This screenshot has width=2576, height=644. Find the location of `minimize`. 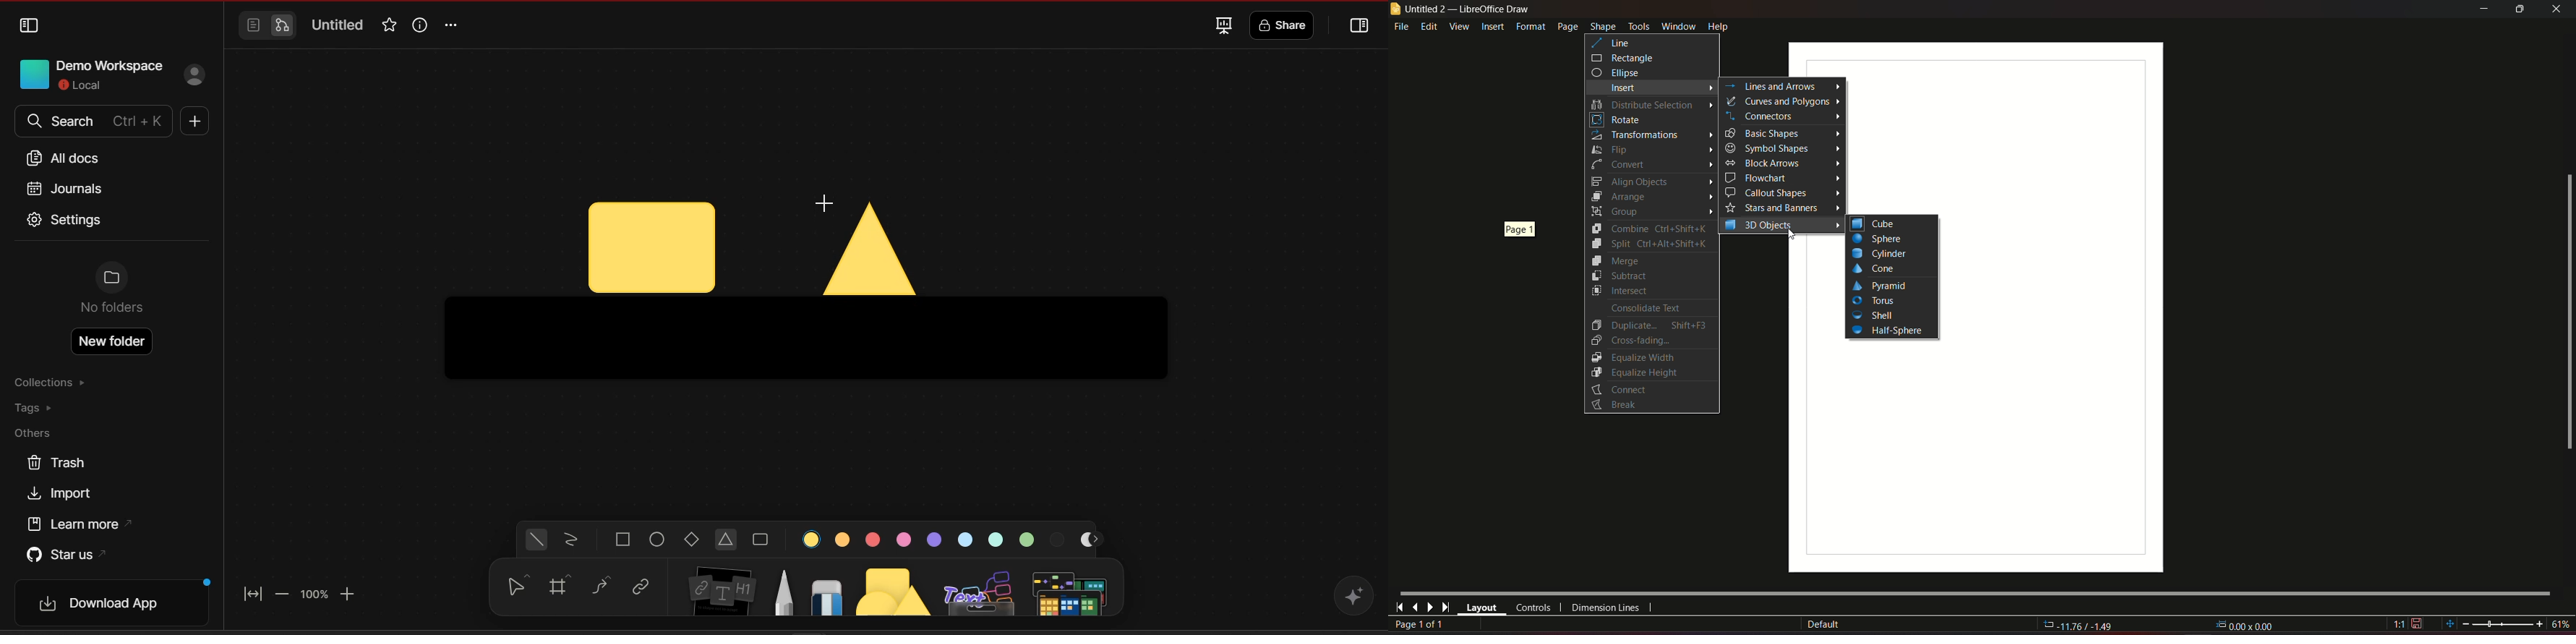

minimize is located at coordinates (2482, 9).